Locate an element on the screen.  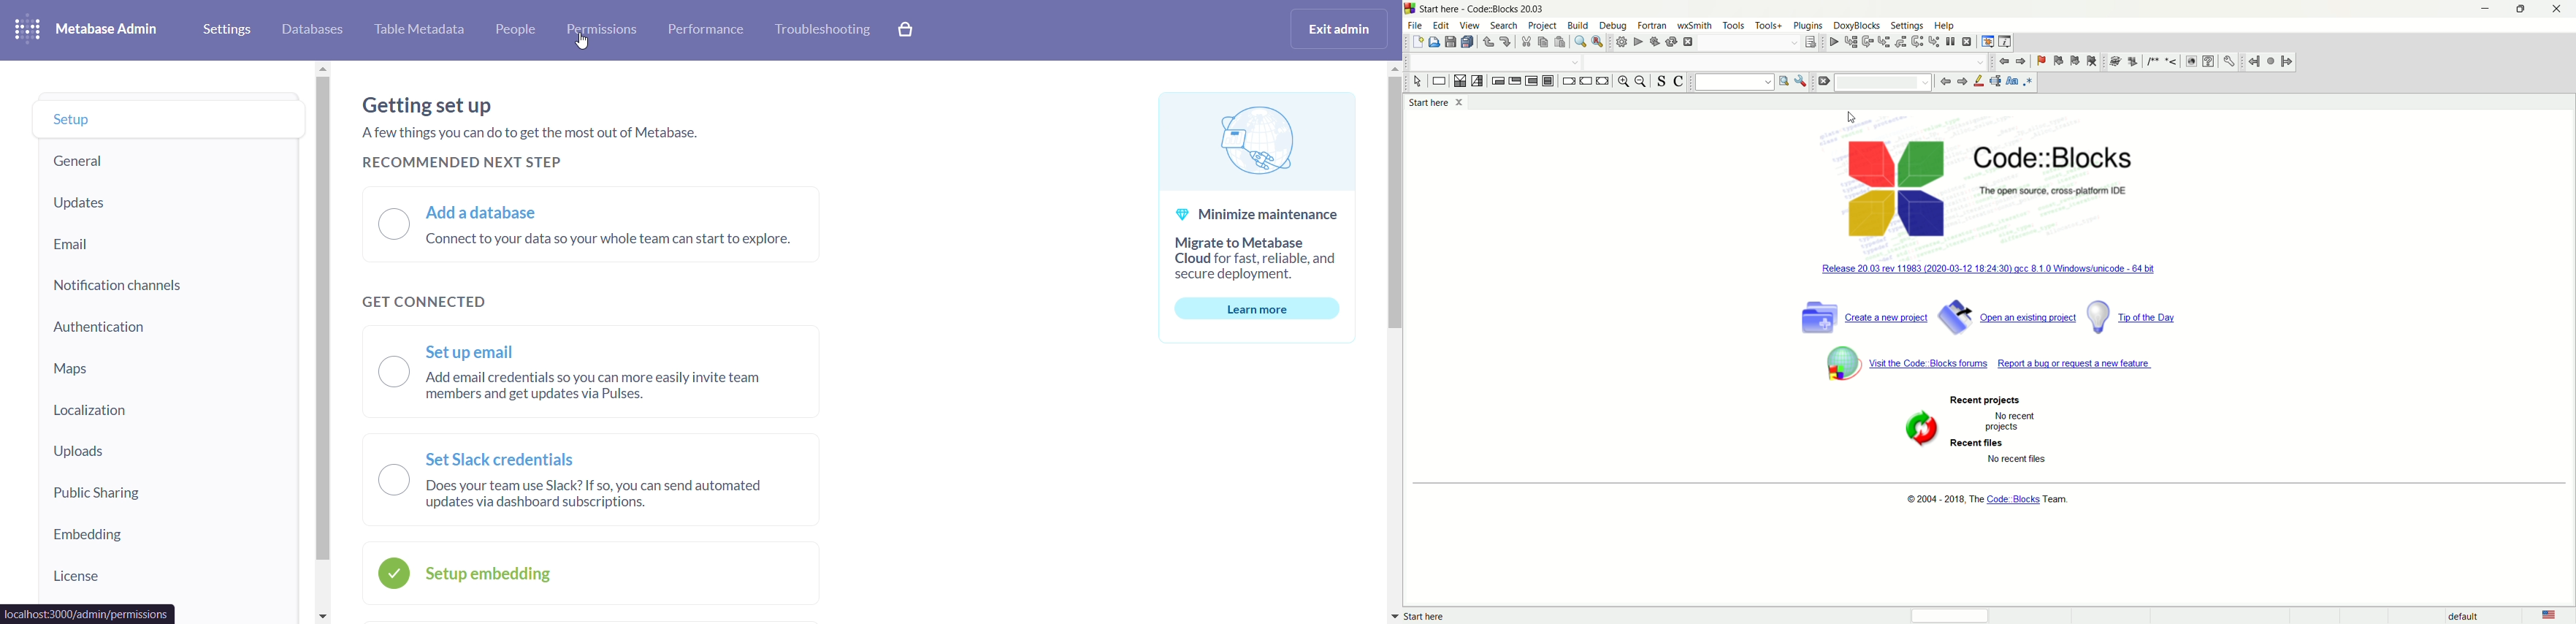
new is located at coordinates (1416, 42).